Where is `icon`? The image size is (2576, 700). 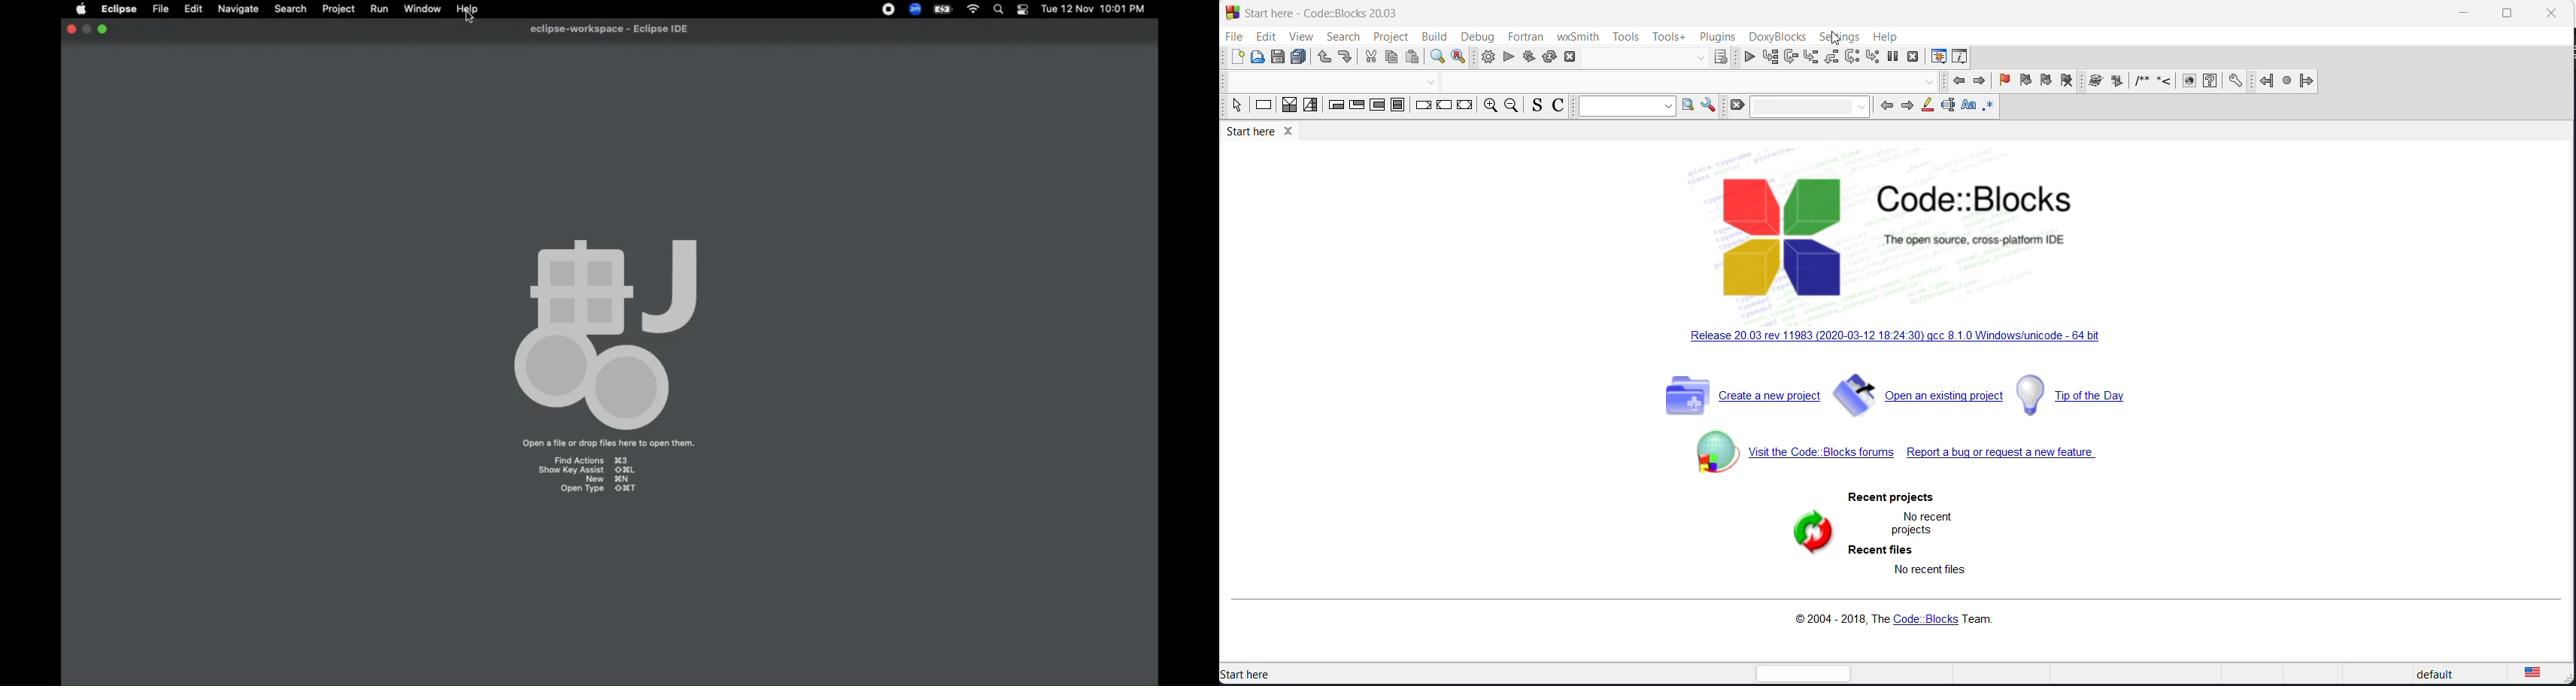 icon is located at coordinates (2142, 83).